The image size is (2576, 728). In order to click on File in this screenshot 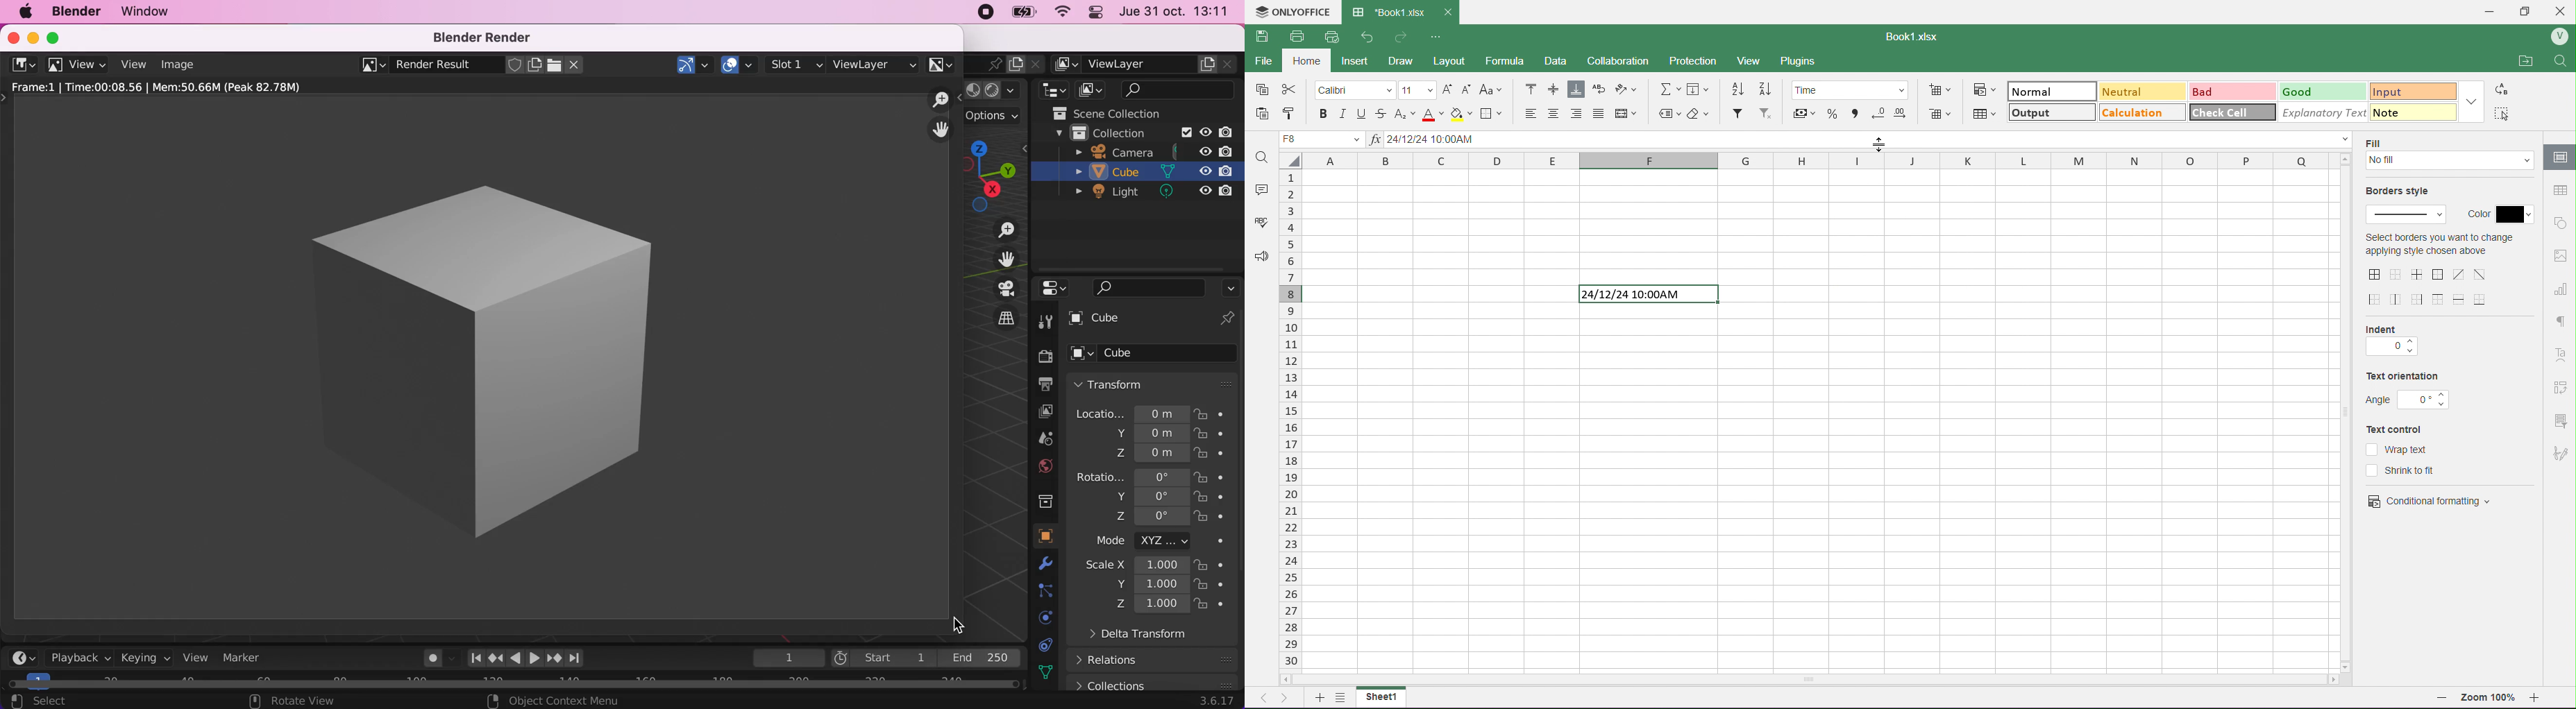, I will do `click(1266, 64)`.